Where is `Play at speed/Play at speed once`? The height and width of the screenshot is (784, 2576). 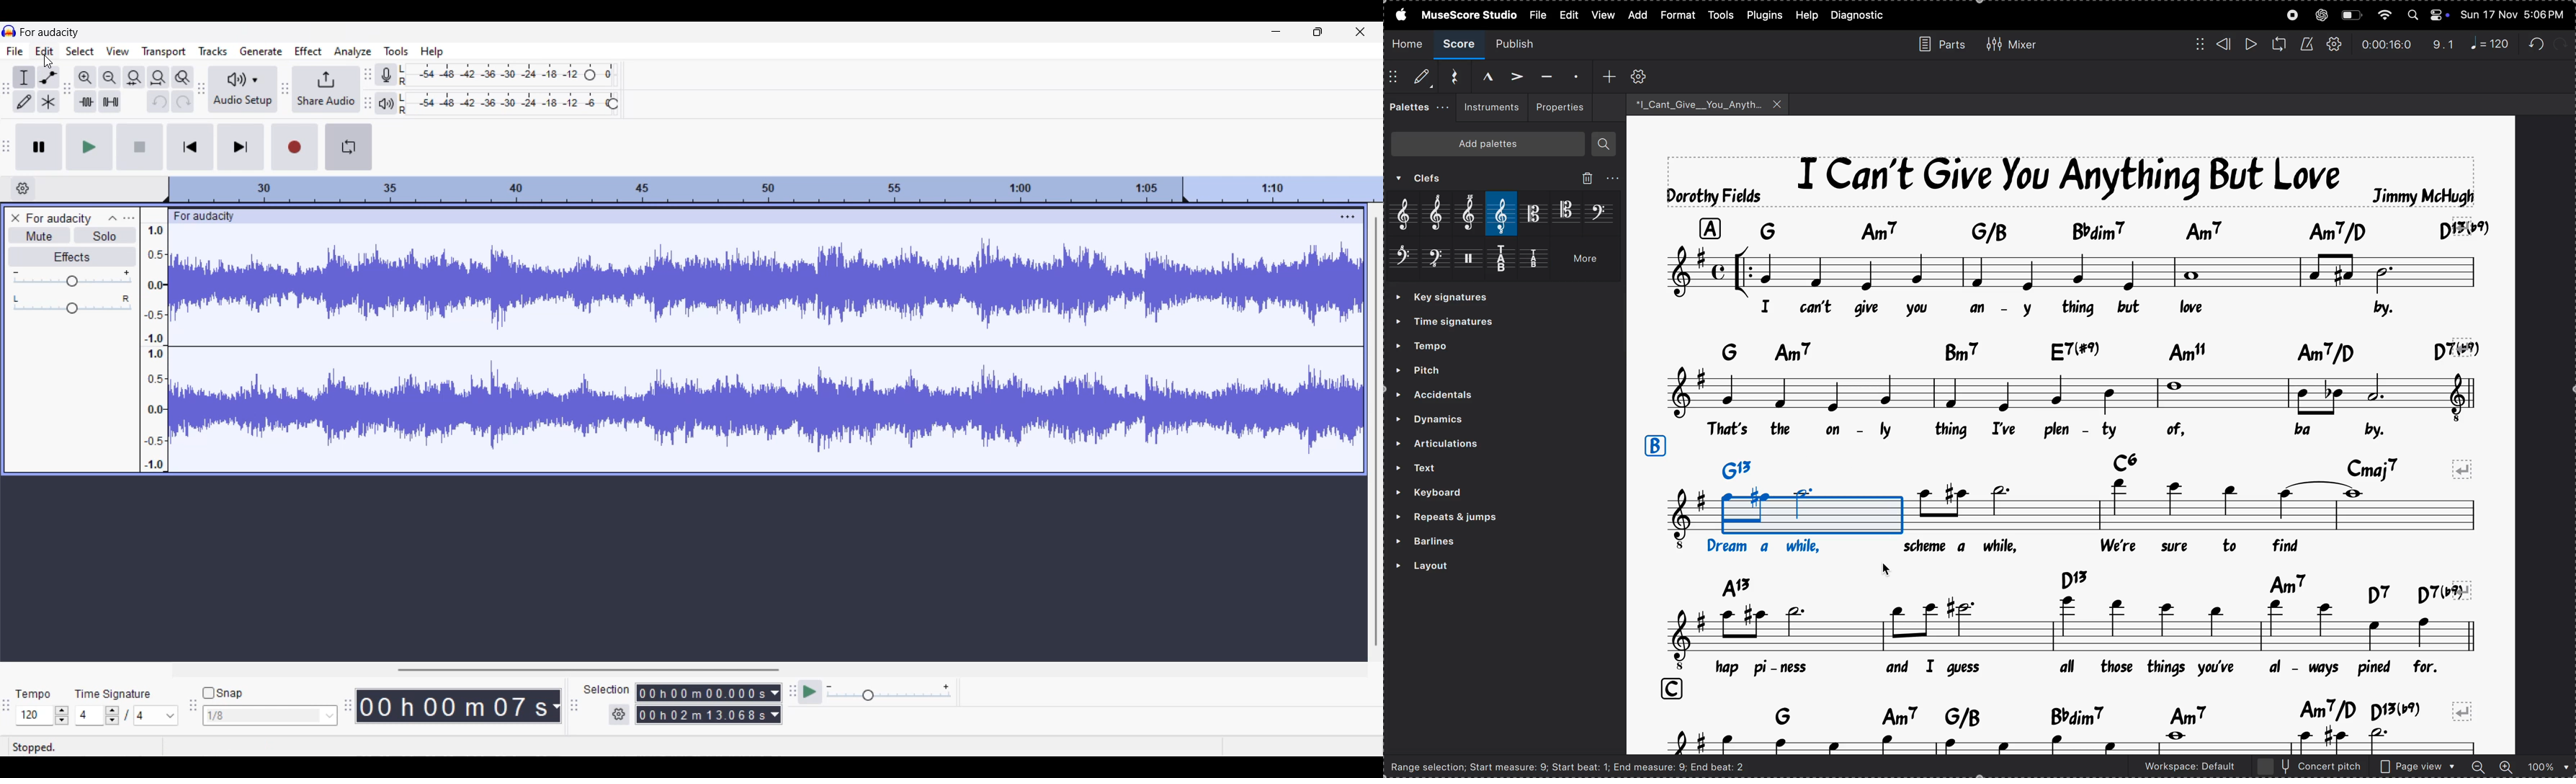
Play at speed/Play at speed once is located at coordinates (810, 692).